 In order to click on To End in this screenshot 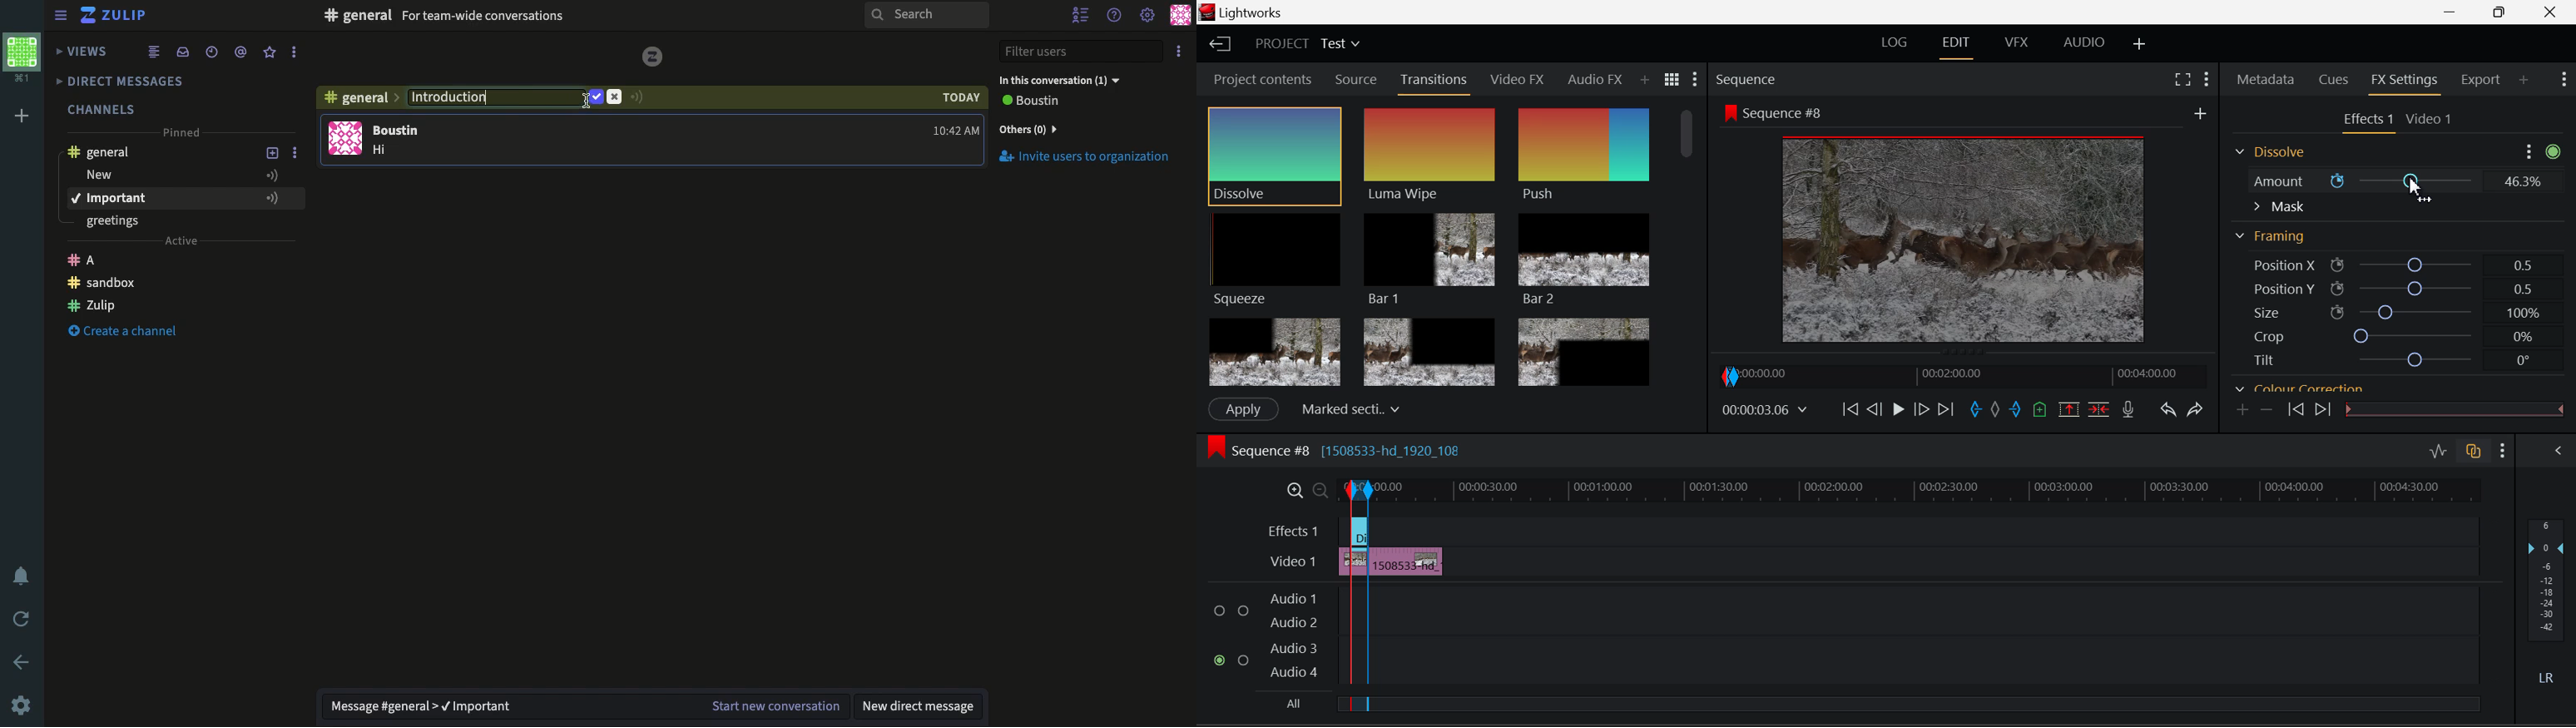, I will do `click(1947, 412)`.